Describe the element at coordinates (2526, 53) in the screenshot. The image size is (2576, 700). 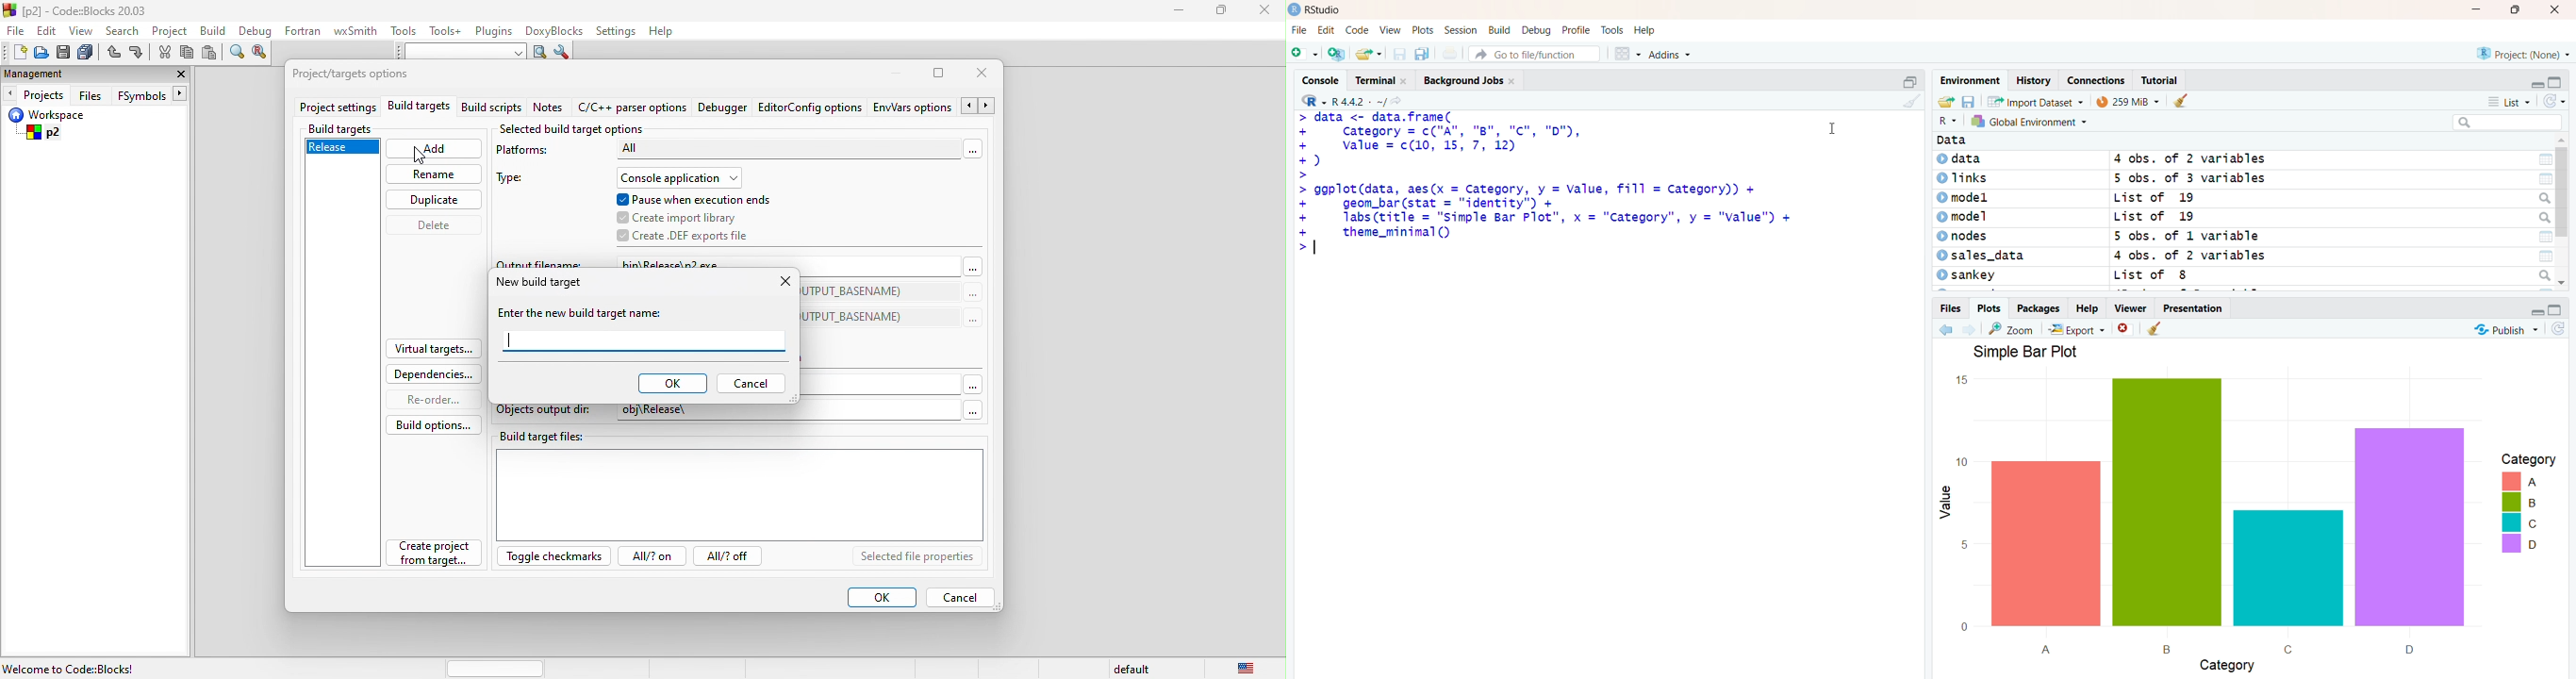
I see `selected project - none` at that location.